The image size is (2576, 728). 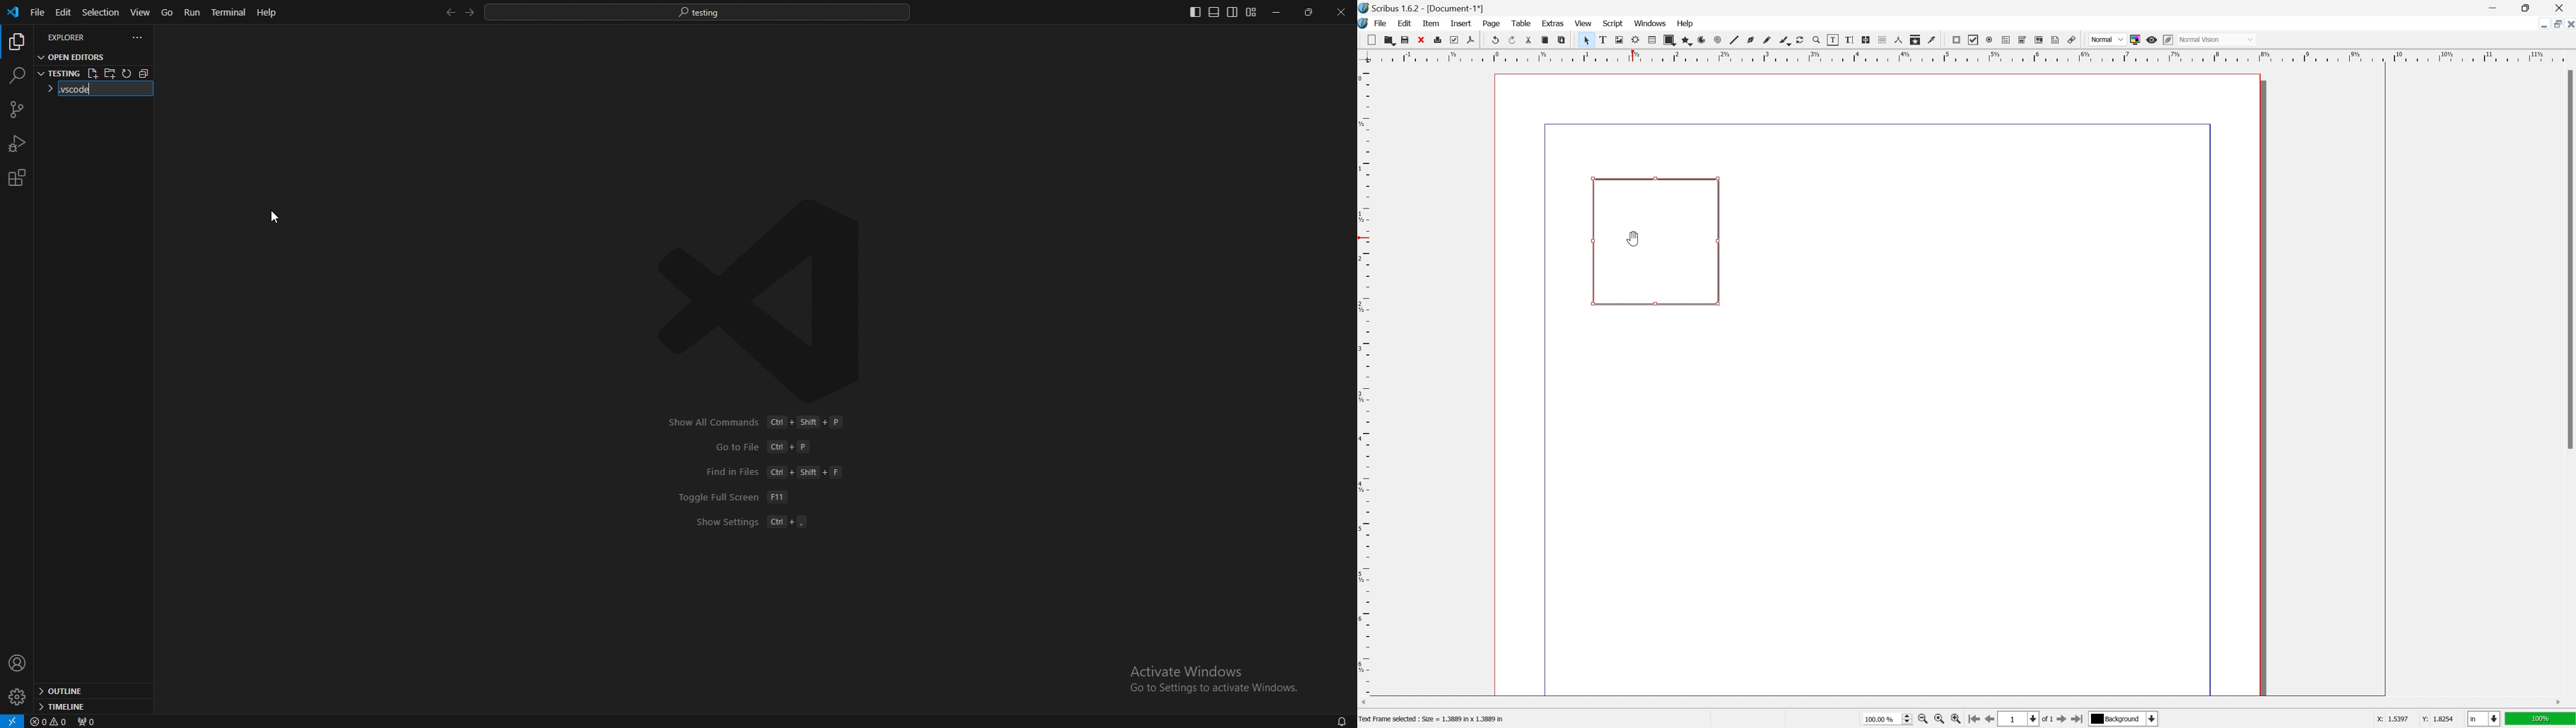 What do you see at coordinates (1989, 40) in the screenshot?
I see `pdf radio button` at bounding box center [1989, 40].